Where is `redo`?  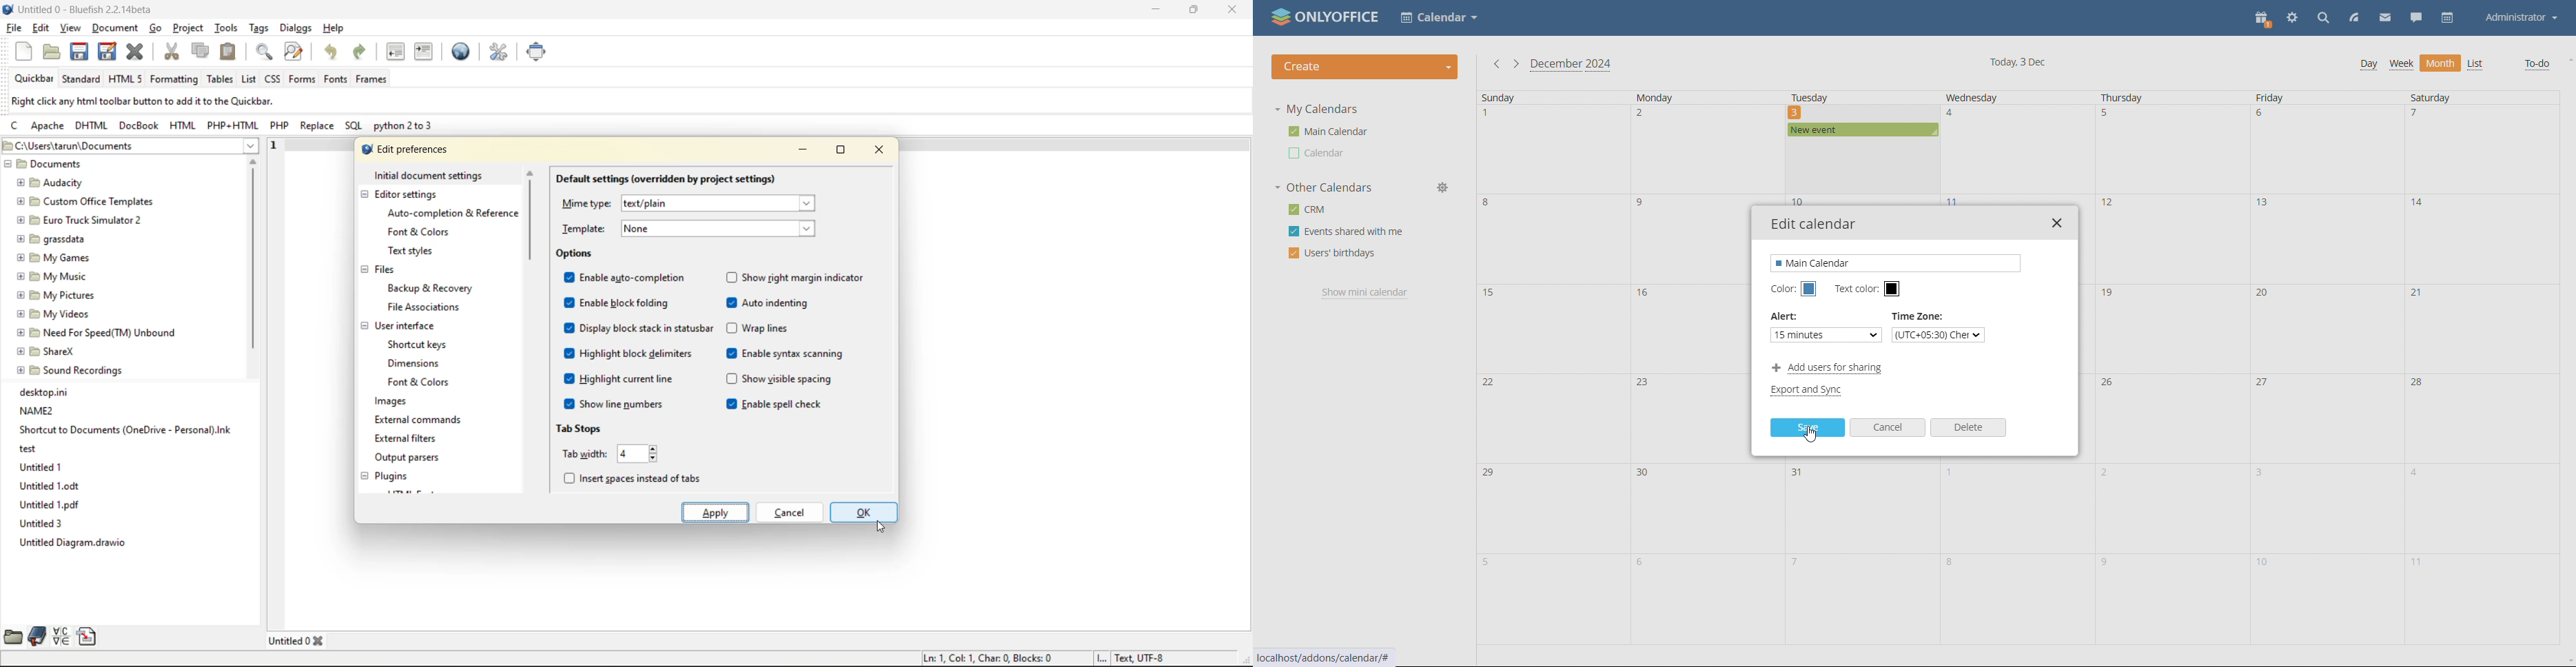
redo is located at coordinates (363, 53).